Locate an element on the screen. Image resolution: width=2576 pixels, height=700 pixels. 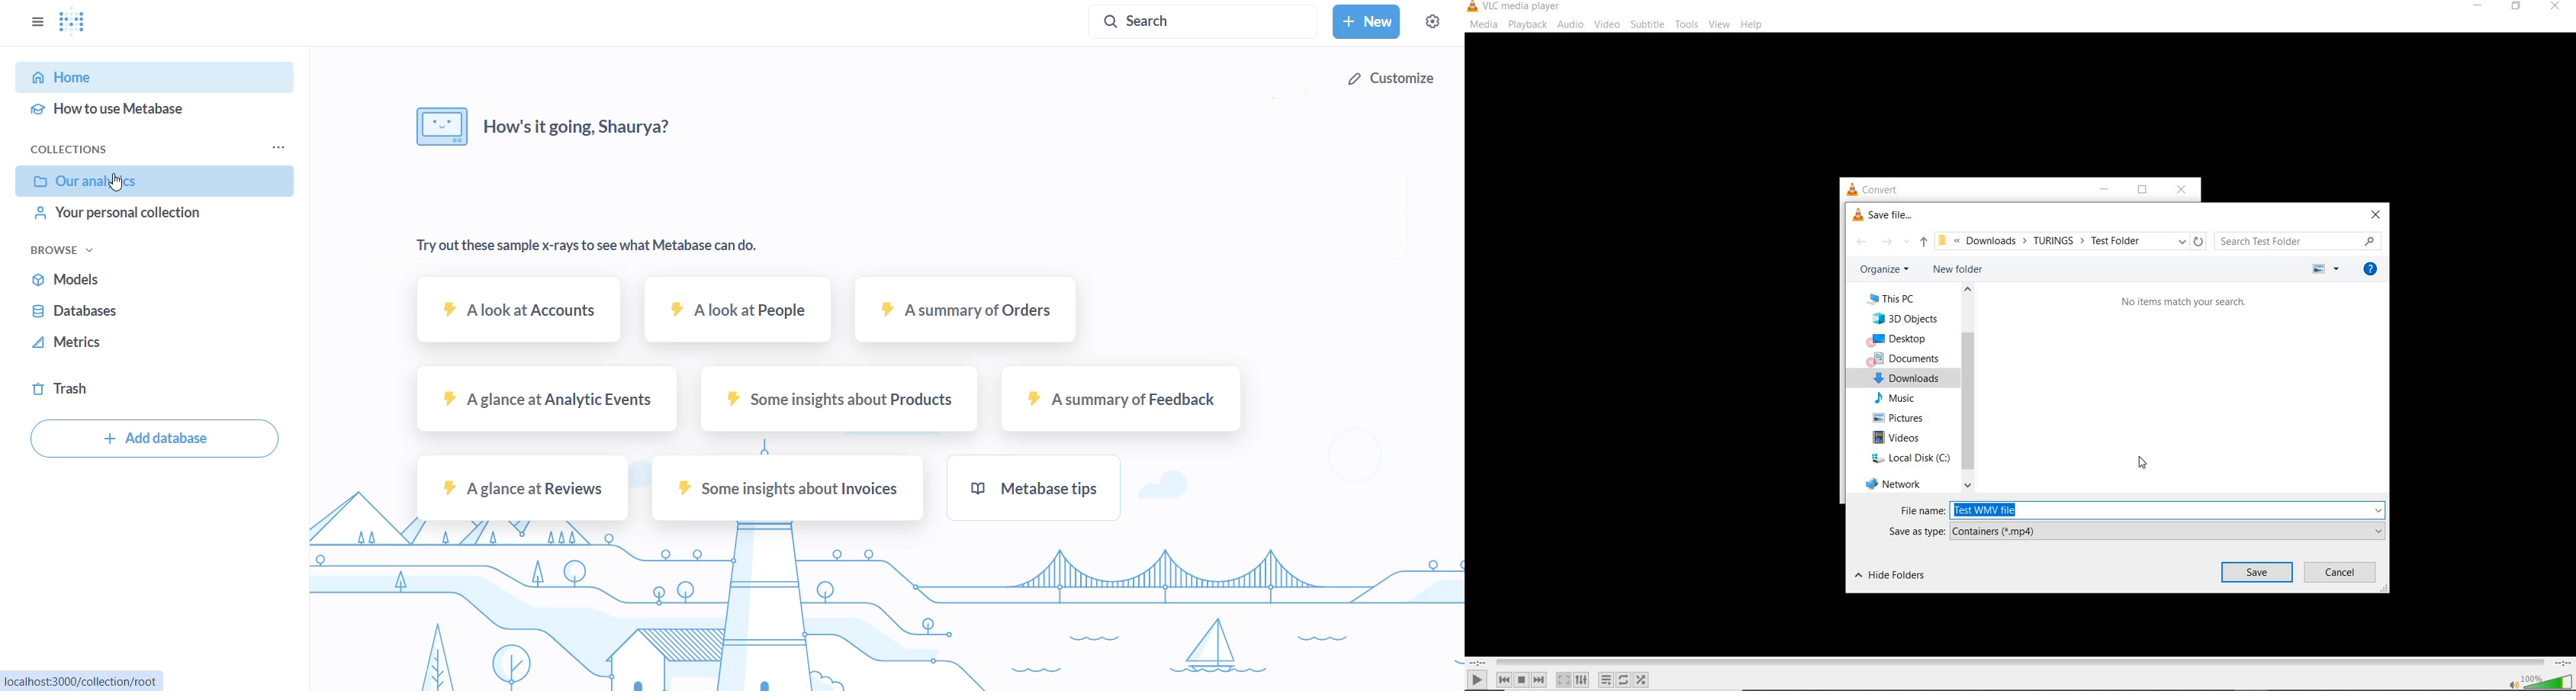
3D Objects is located at coordinates (1907, 318).